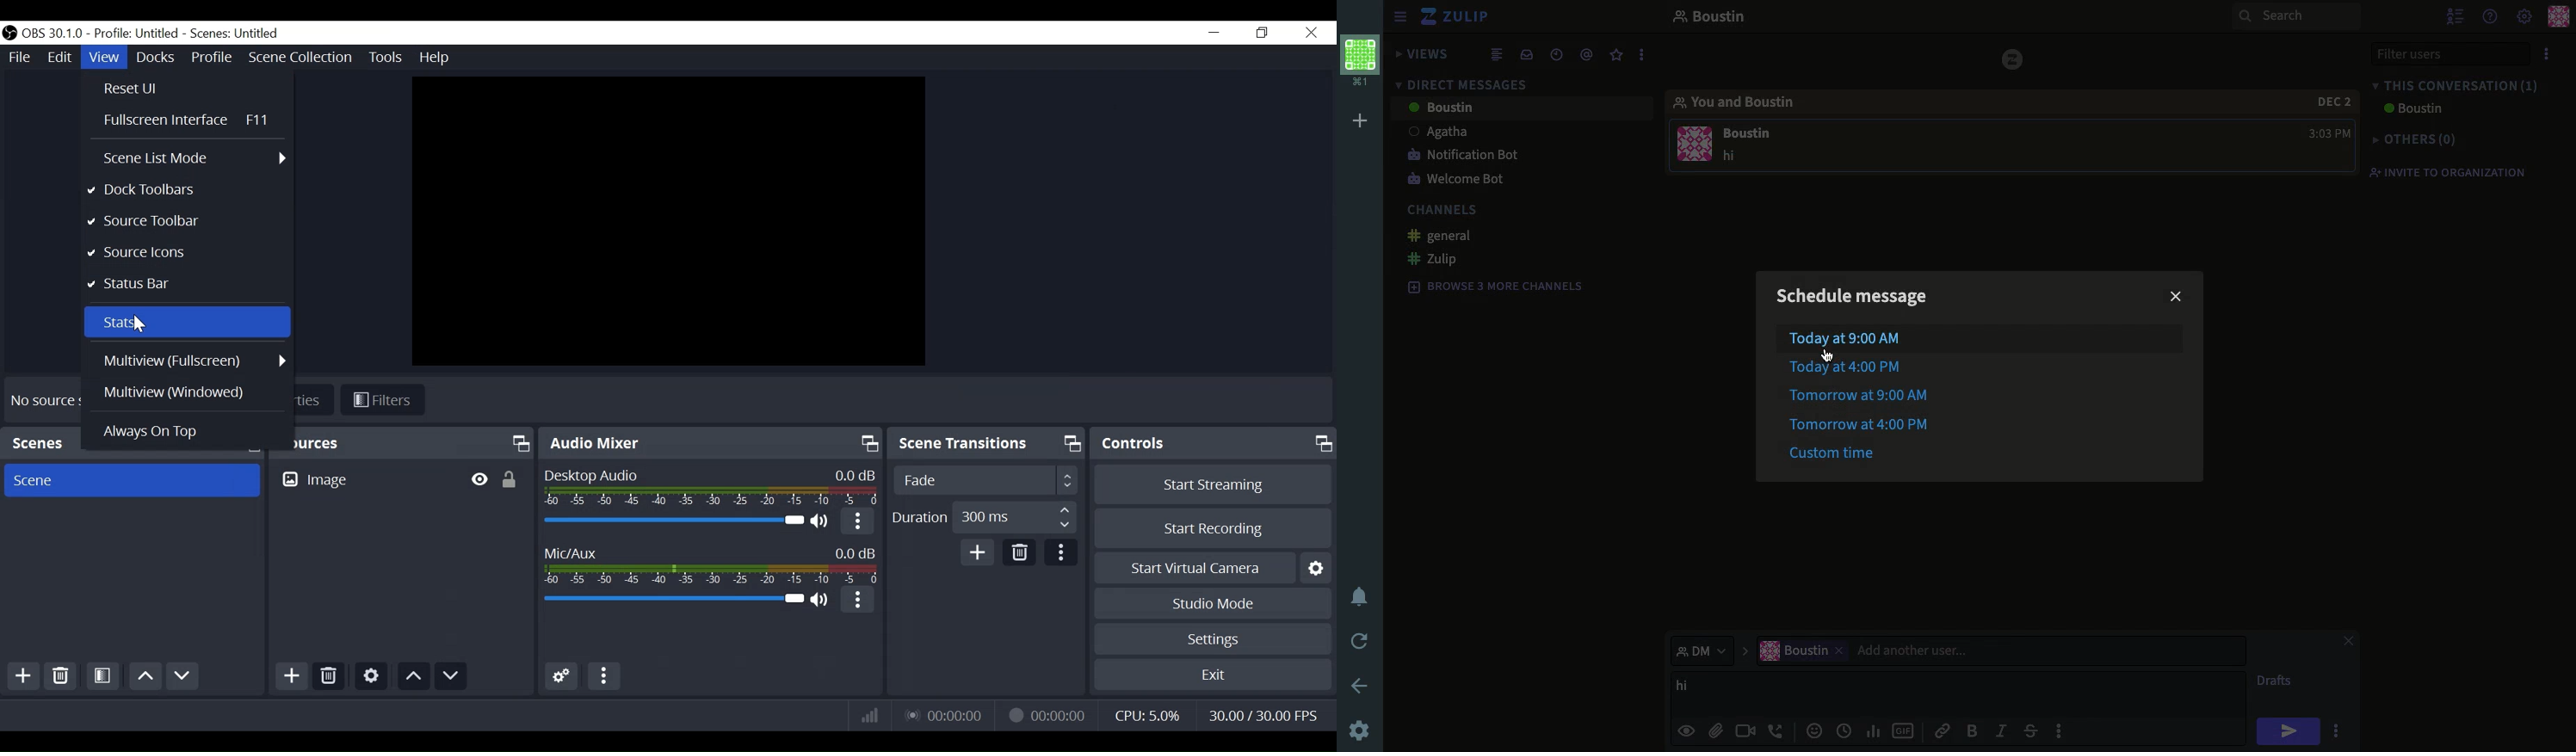 This screenshot has height=756, width=2576. I want to click on move up, so click(145, 677).